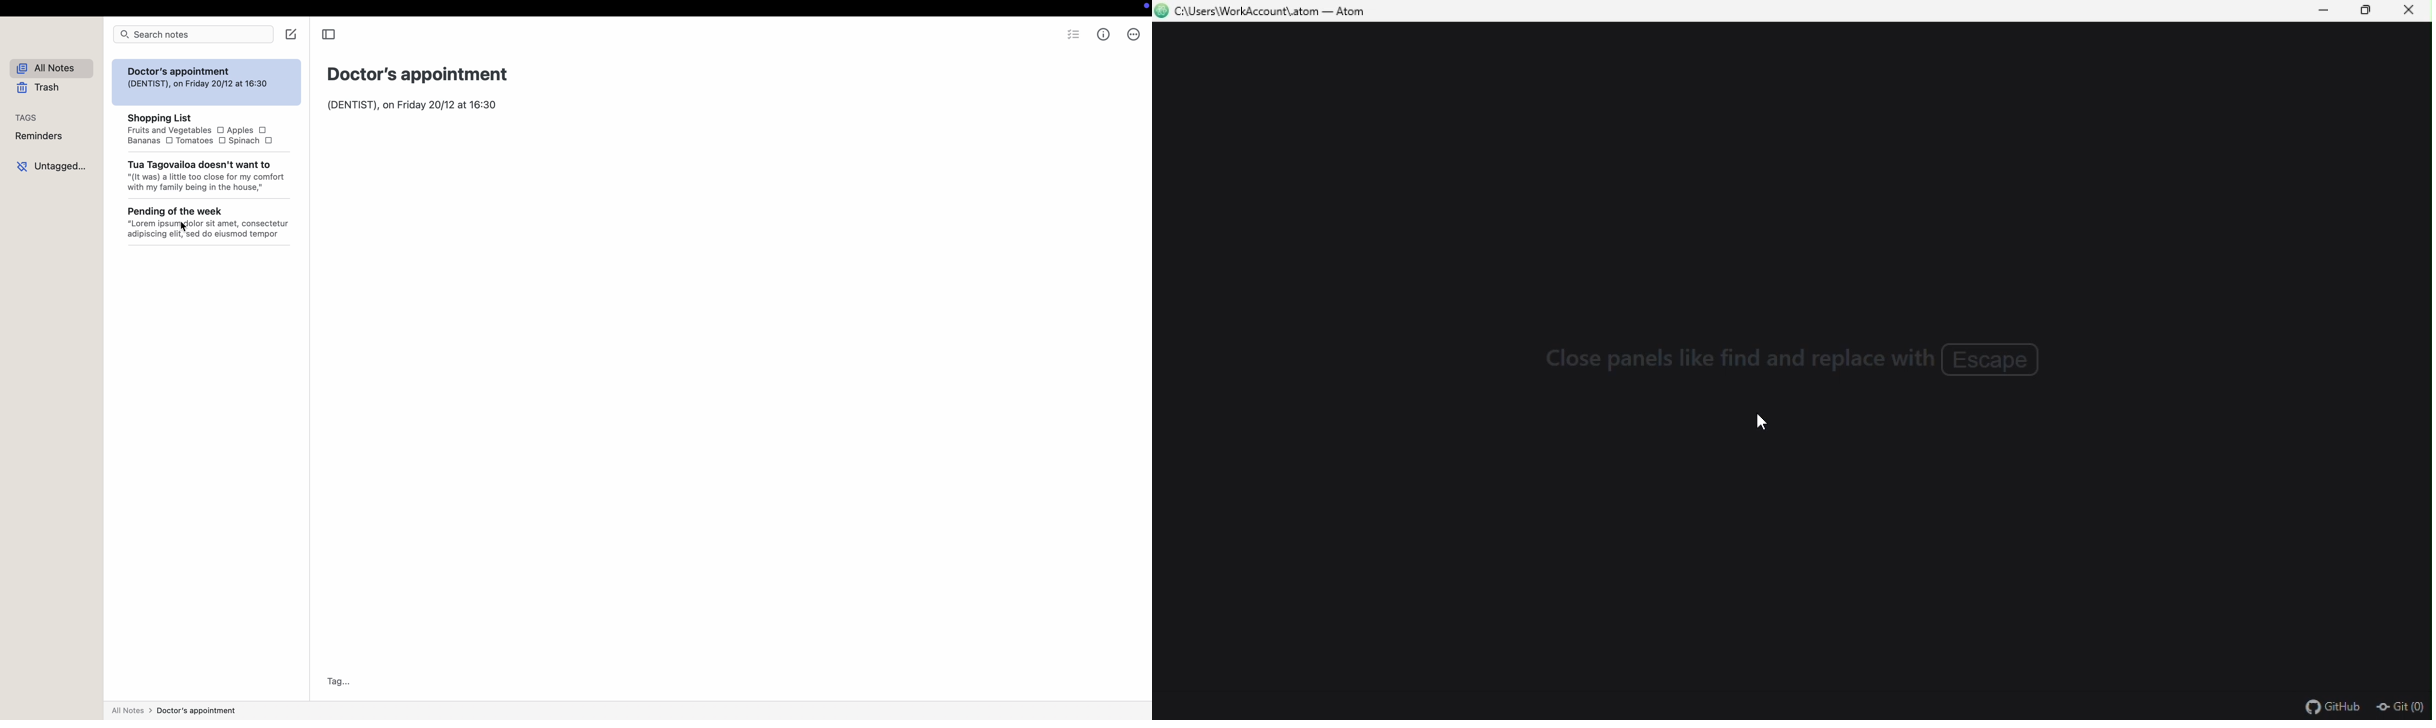  What do you see at coordinates (293, 35) in the screenshot?
I see `create note` at bounding box center [293, 35].